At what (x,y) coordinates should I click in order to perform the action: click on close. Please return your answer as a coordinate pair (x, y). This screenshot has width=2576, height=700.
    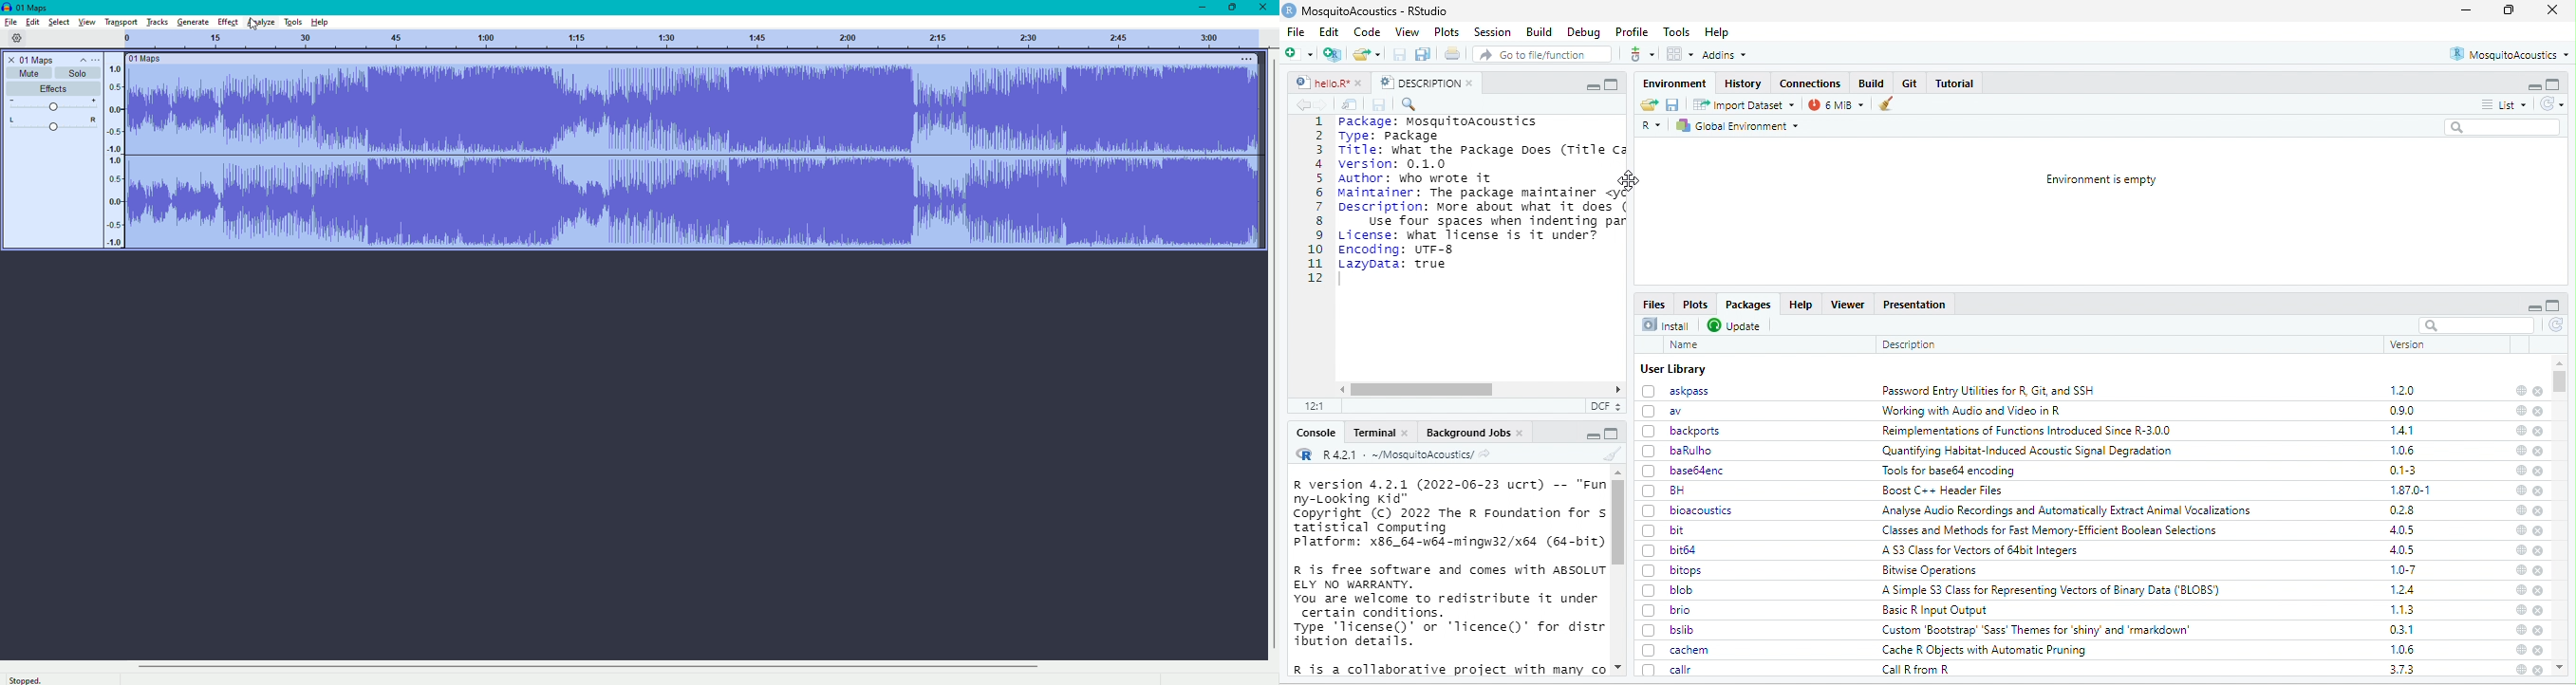
    Looking at the image, I should click on (2537, 530).